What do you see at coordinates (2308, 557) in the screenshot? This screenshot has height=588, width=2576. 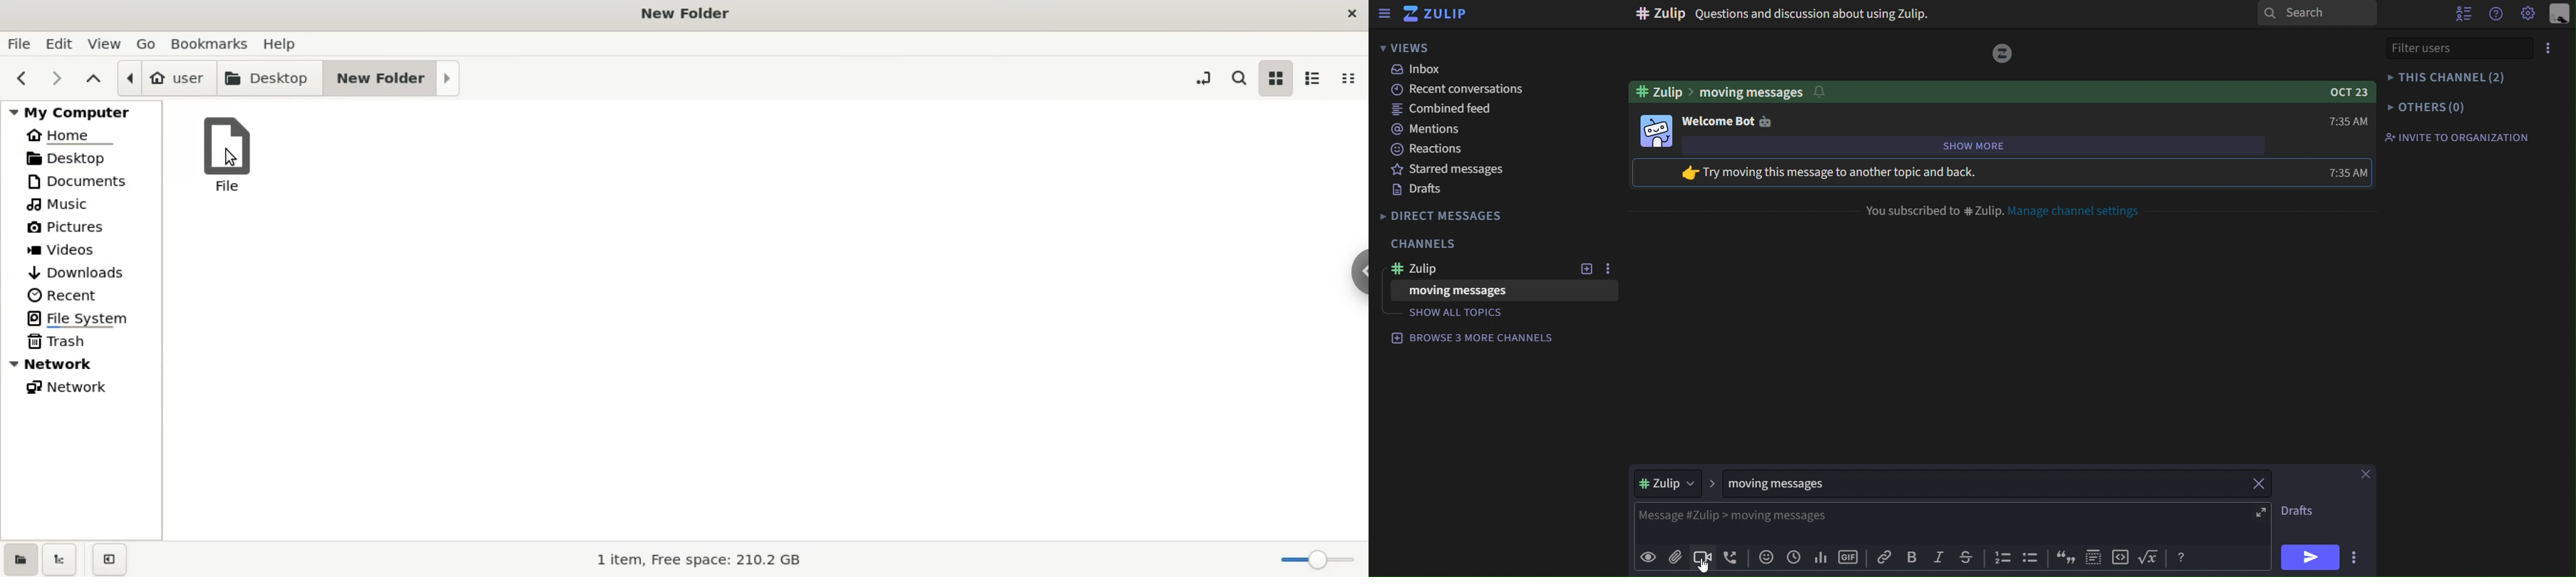 I see `send` at bounding box center [2308, 557].